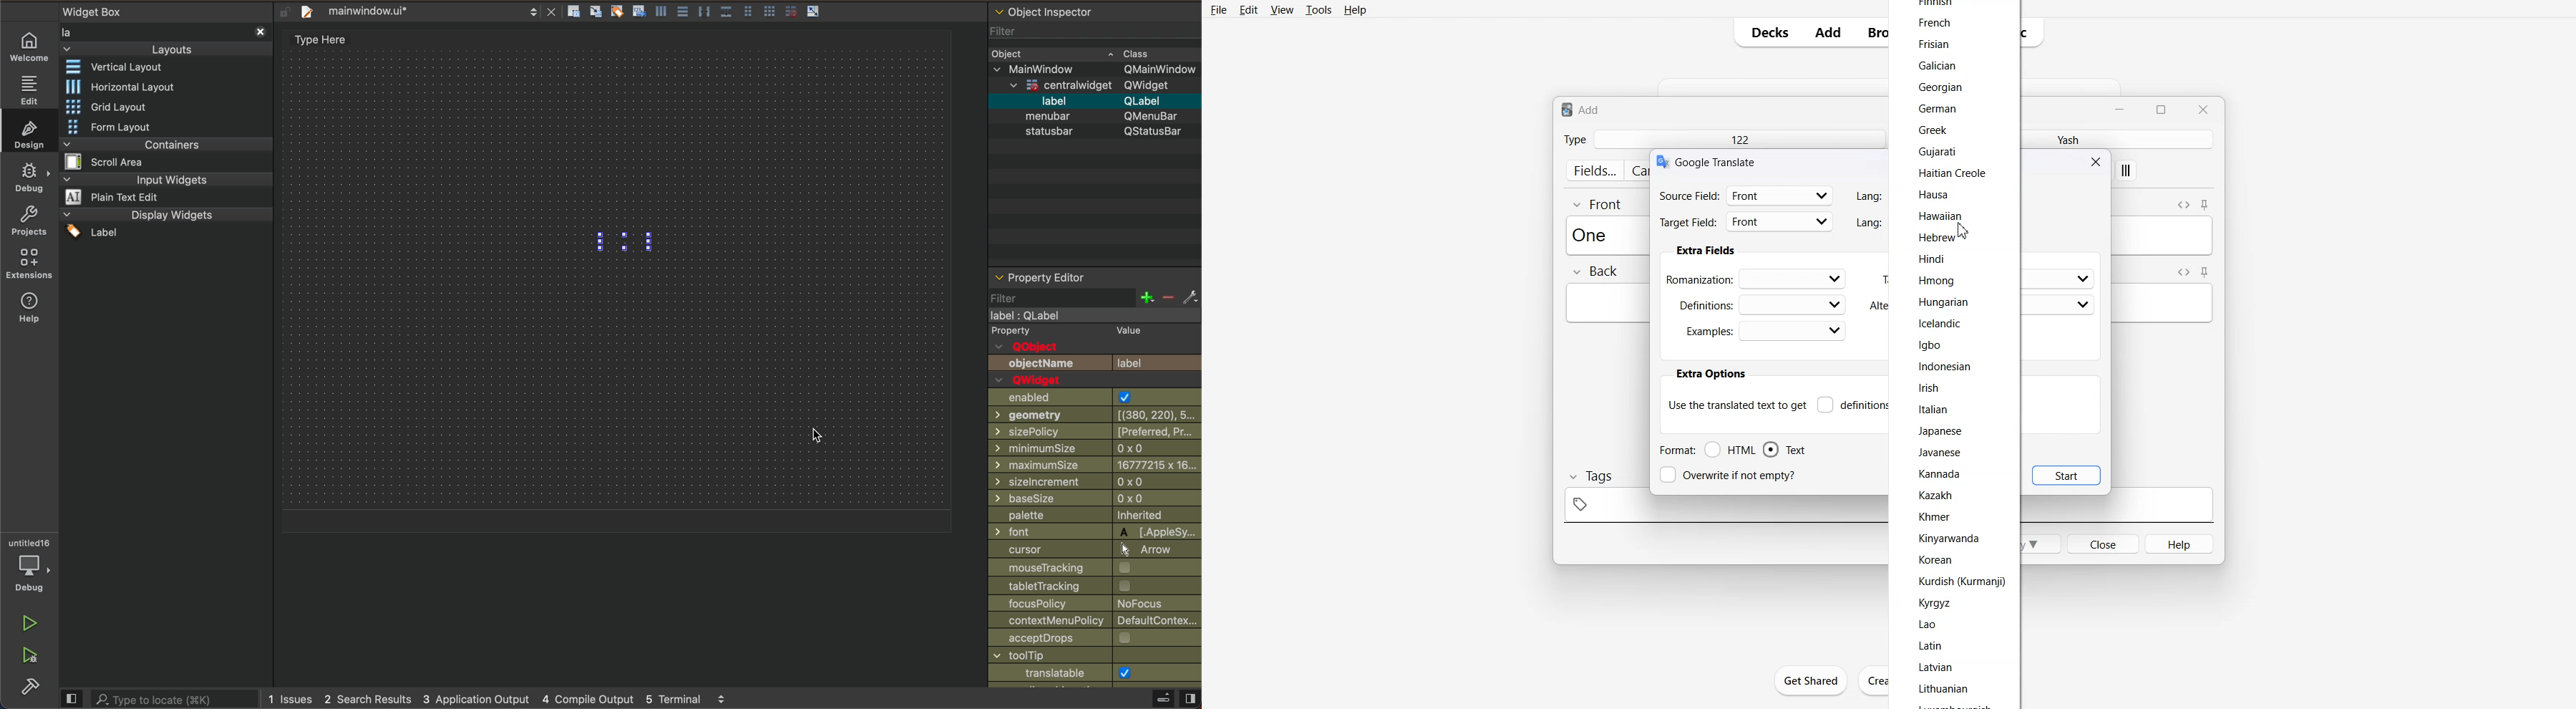 The image size is (2576, 728). Describe the element at coordinates (1721, 509) in the screenshot. I see `tag space` at that location.